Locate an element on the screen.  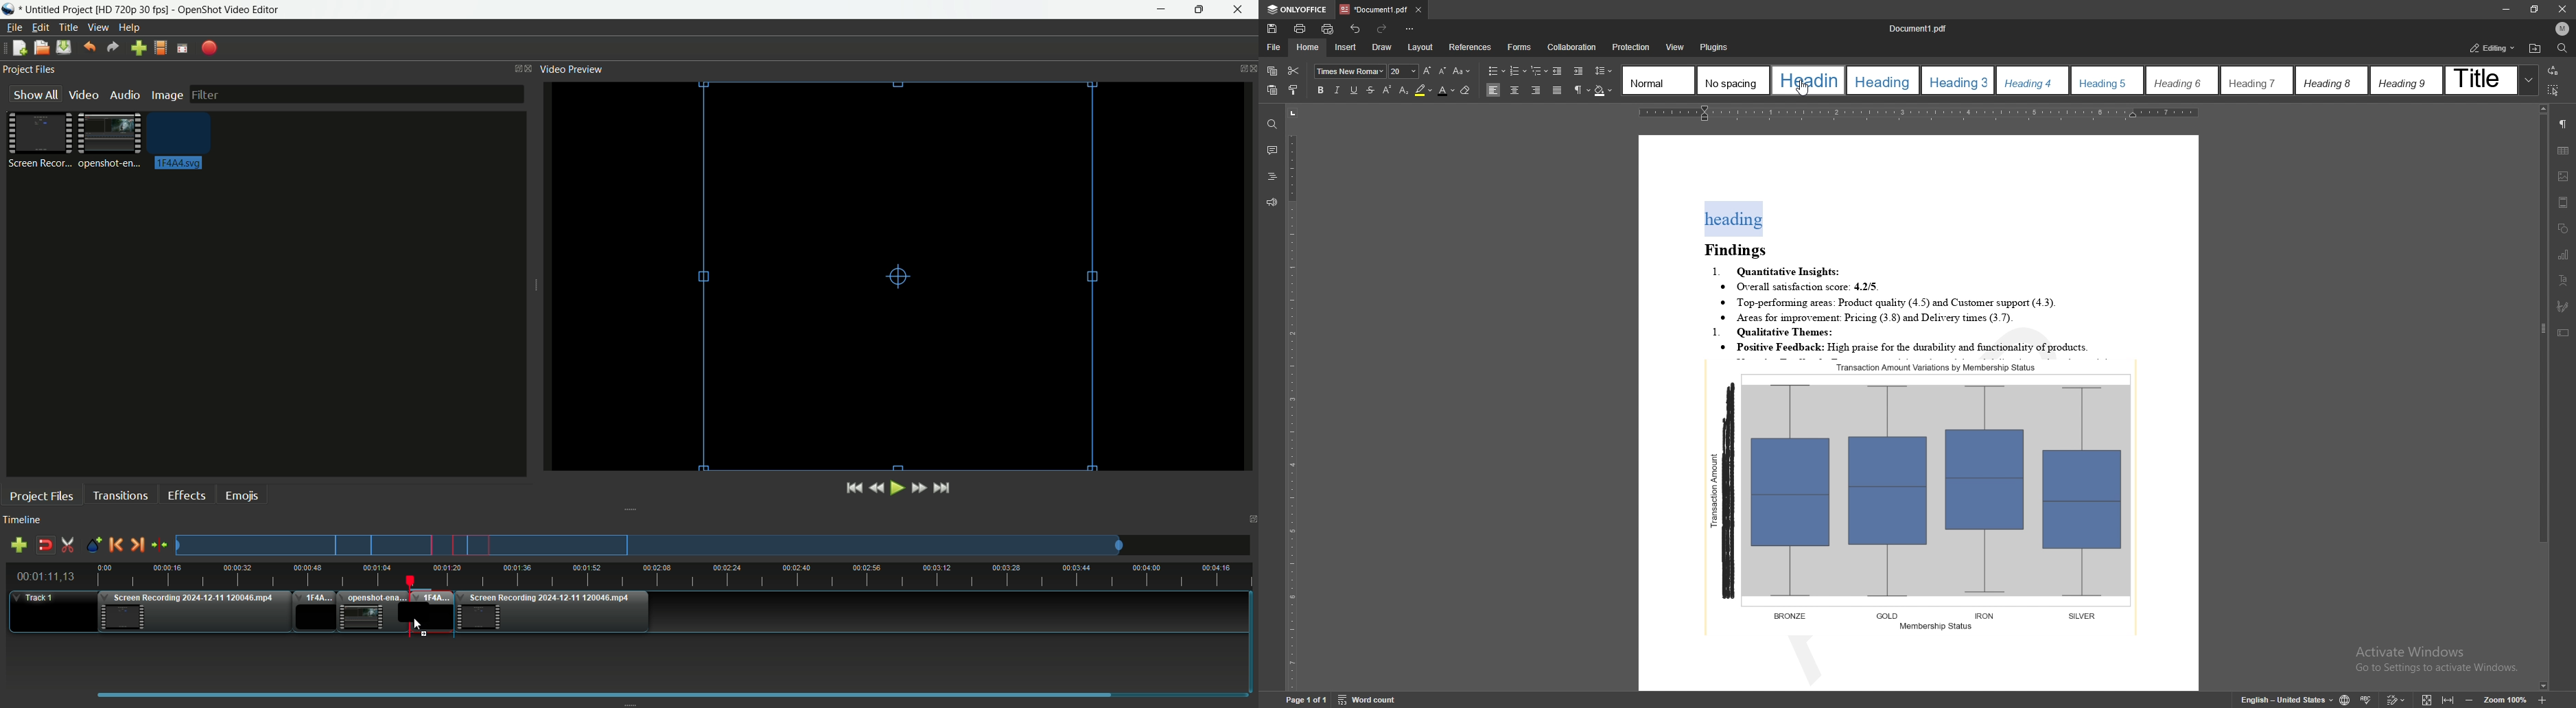
Document 1.pdf is located at coordinates (1923, 28).